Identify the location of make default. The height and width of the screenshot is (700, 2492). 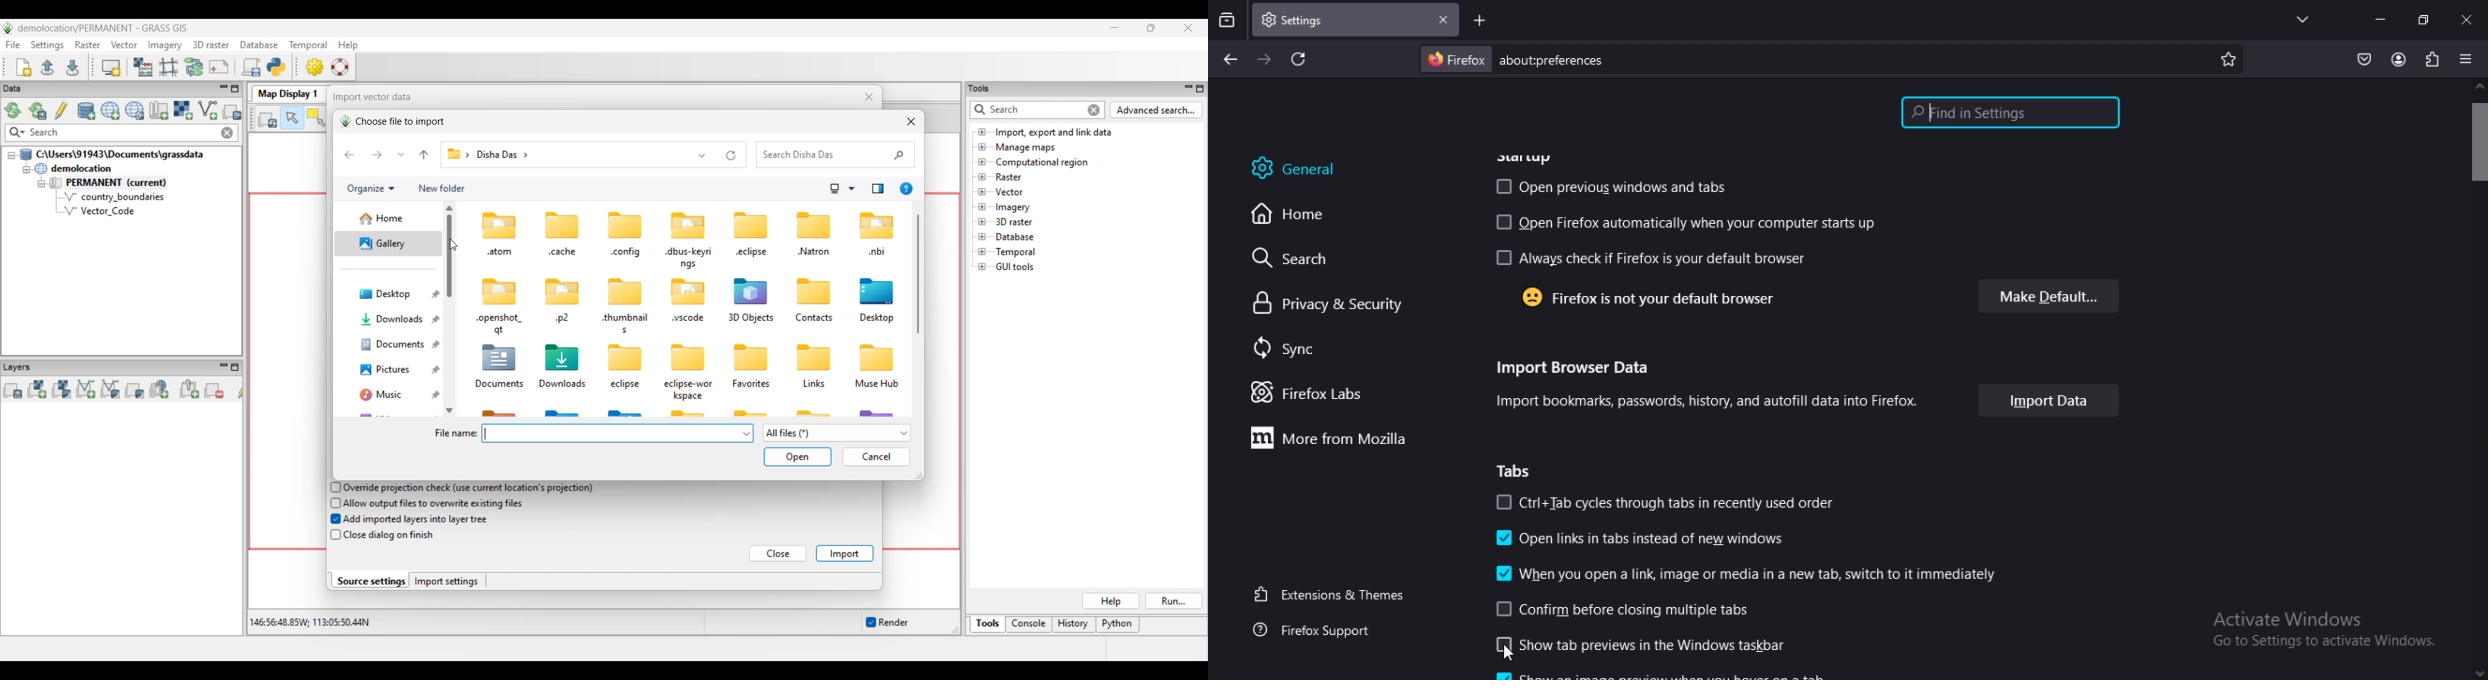
(2051, 294).